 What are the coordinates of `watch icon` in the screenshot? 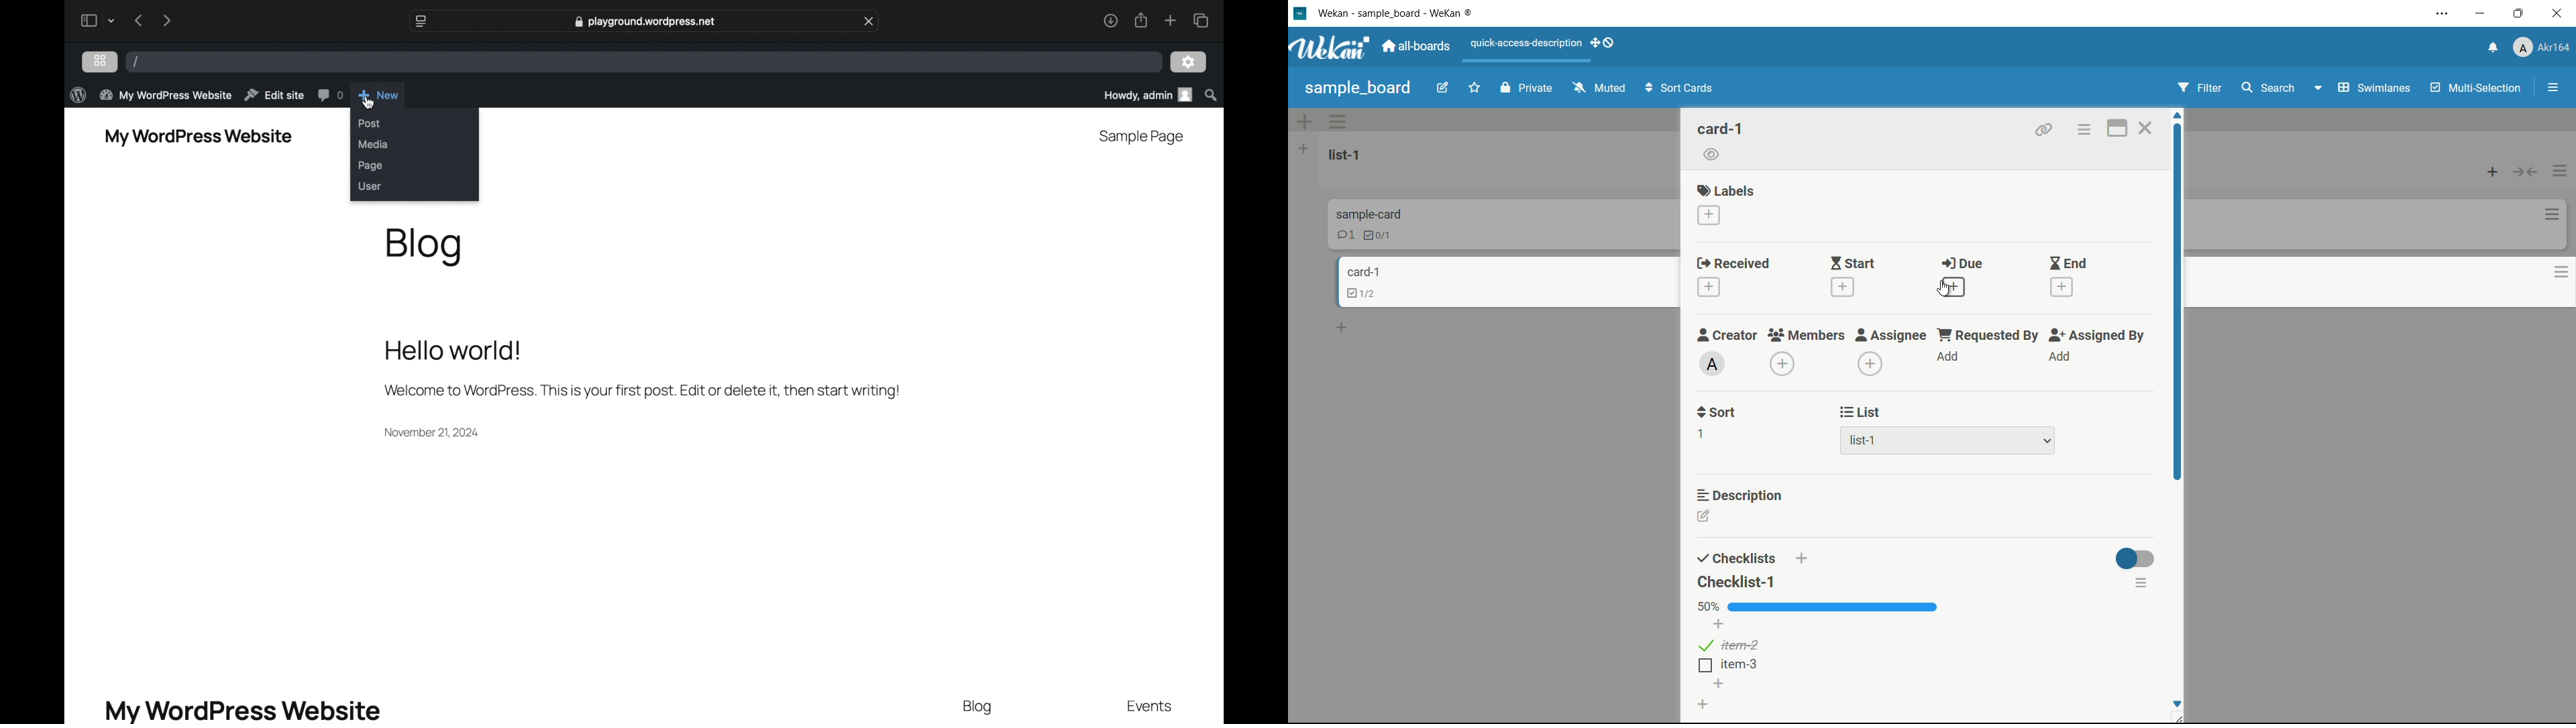 It's located at (1711, 154).